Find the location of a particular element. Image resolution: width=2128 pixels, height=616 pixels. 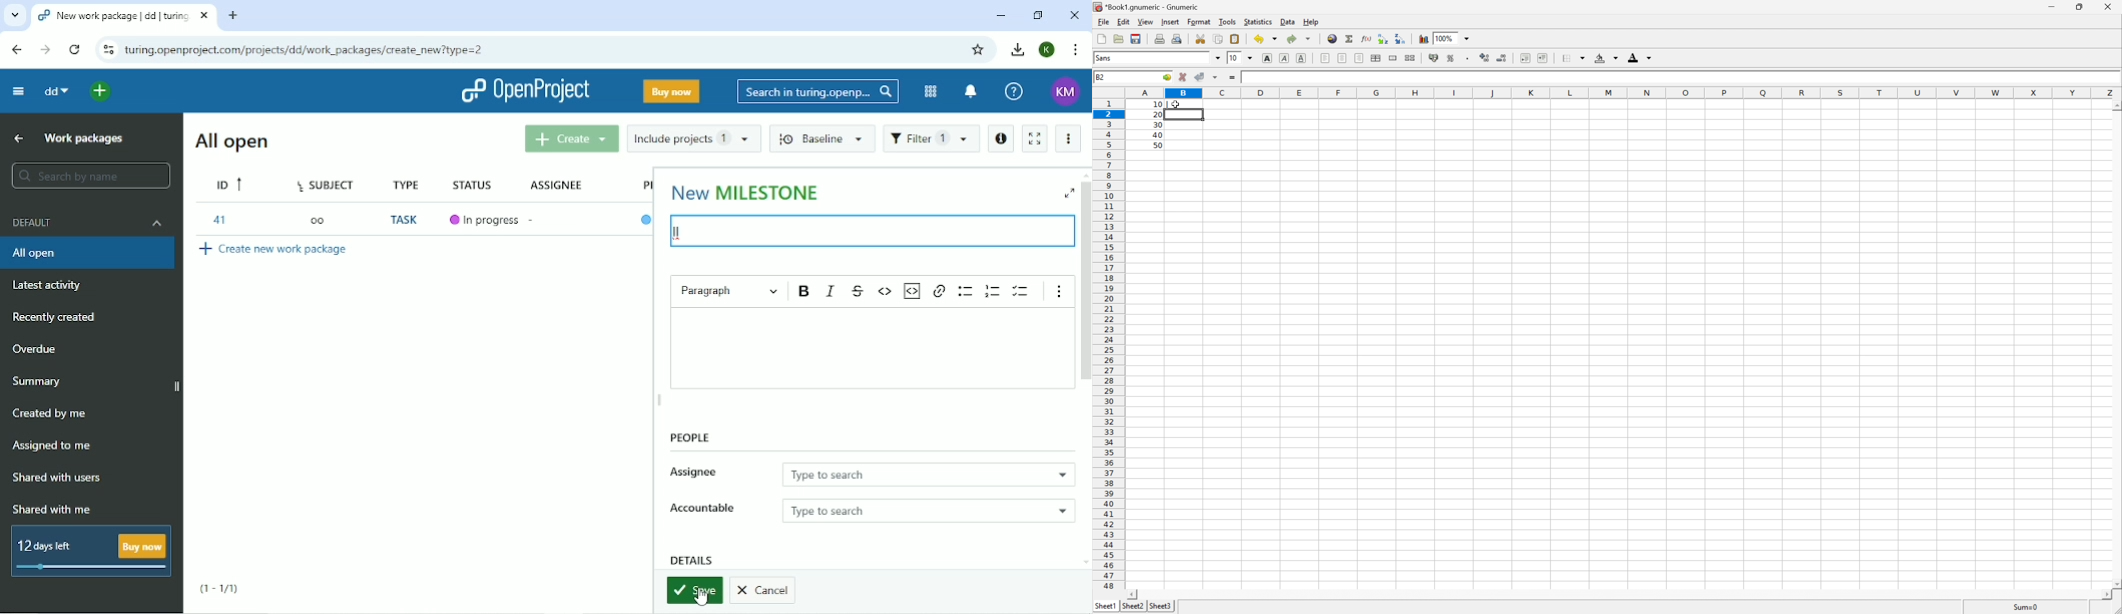

Close is located at coordinates (2110, 6).